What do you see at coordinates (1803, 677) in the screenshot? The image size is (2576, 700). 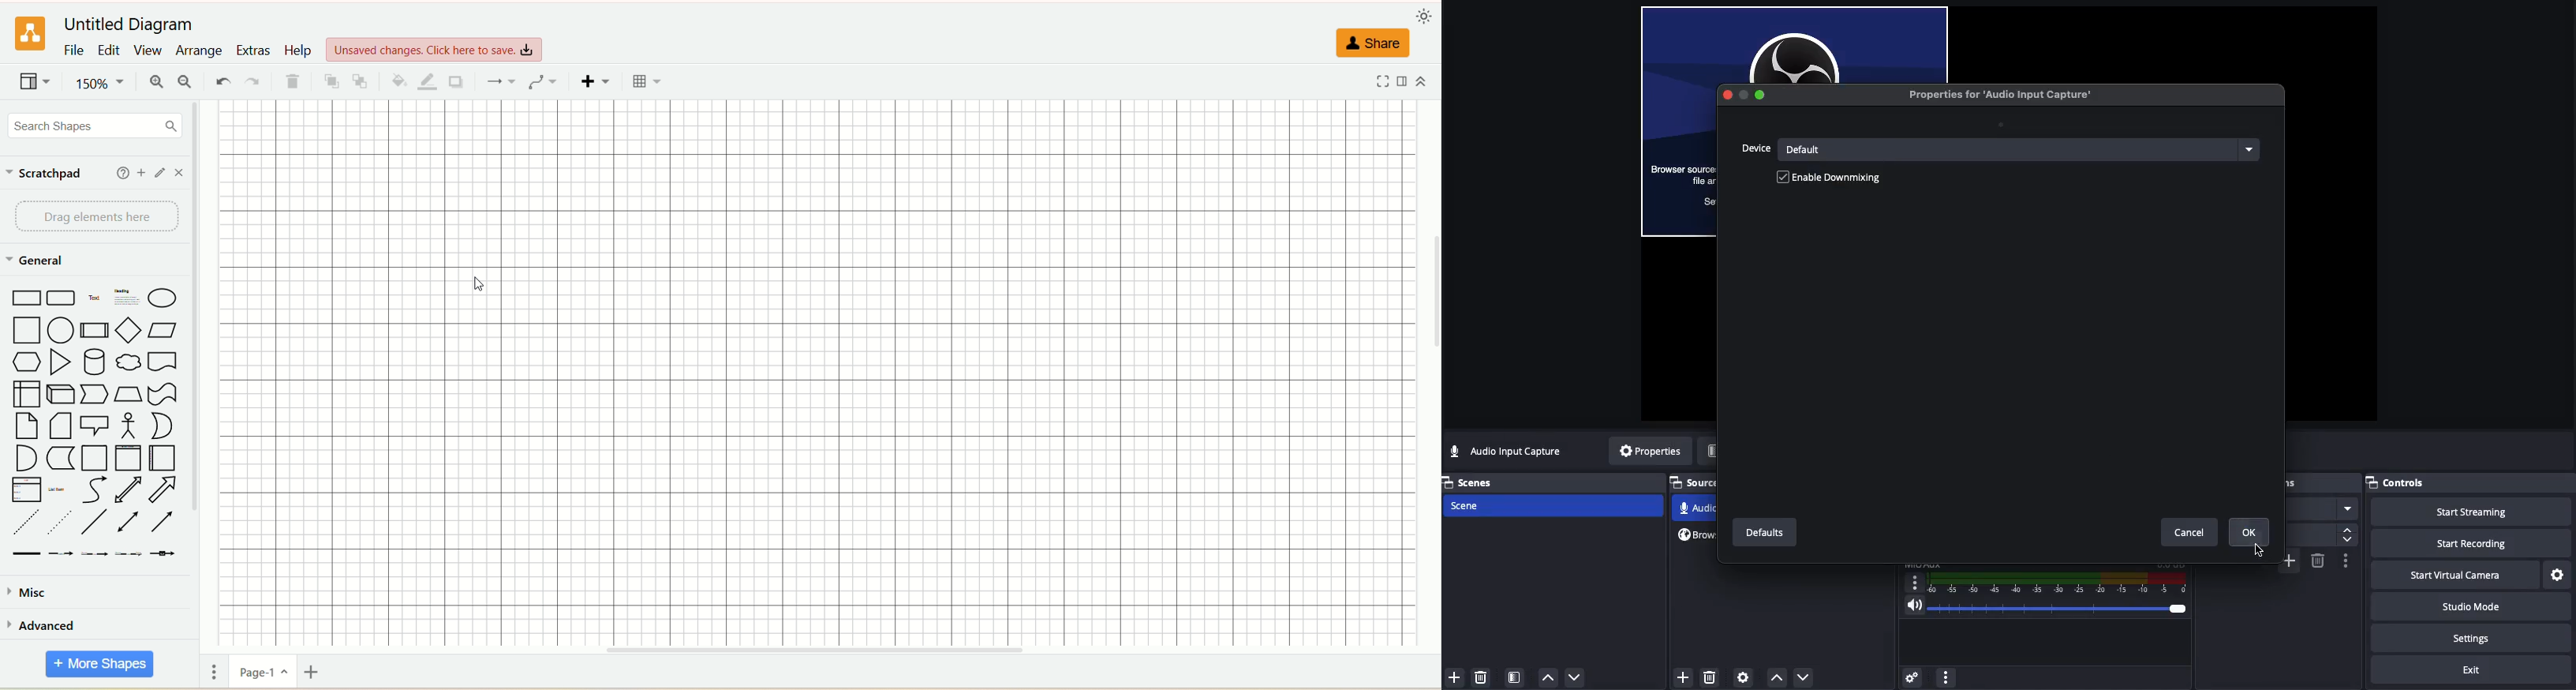 I see `Move down` at bounding box center [1803, 677].